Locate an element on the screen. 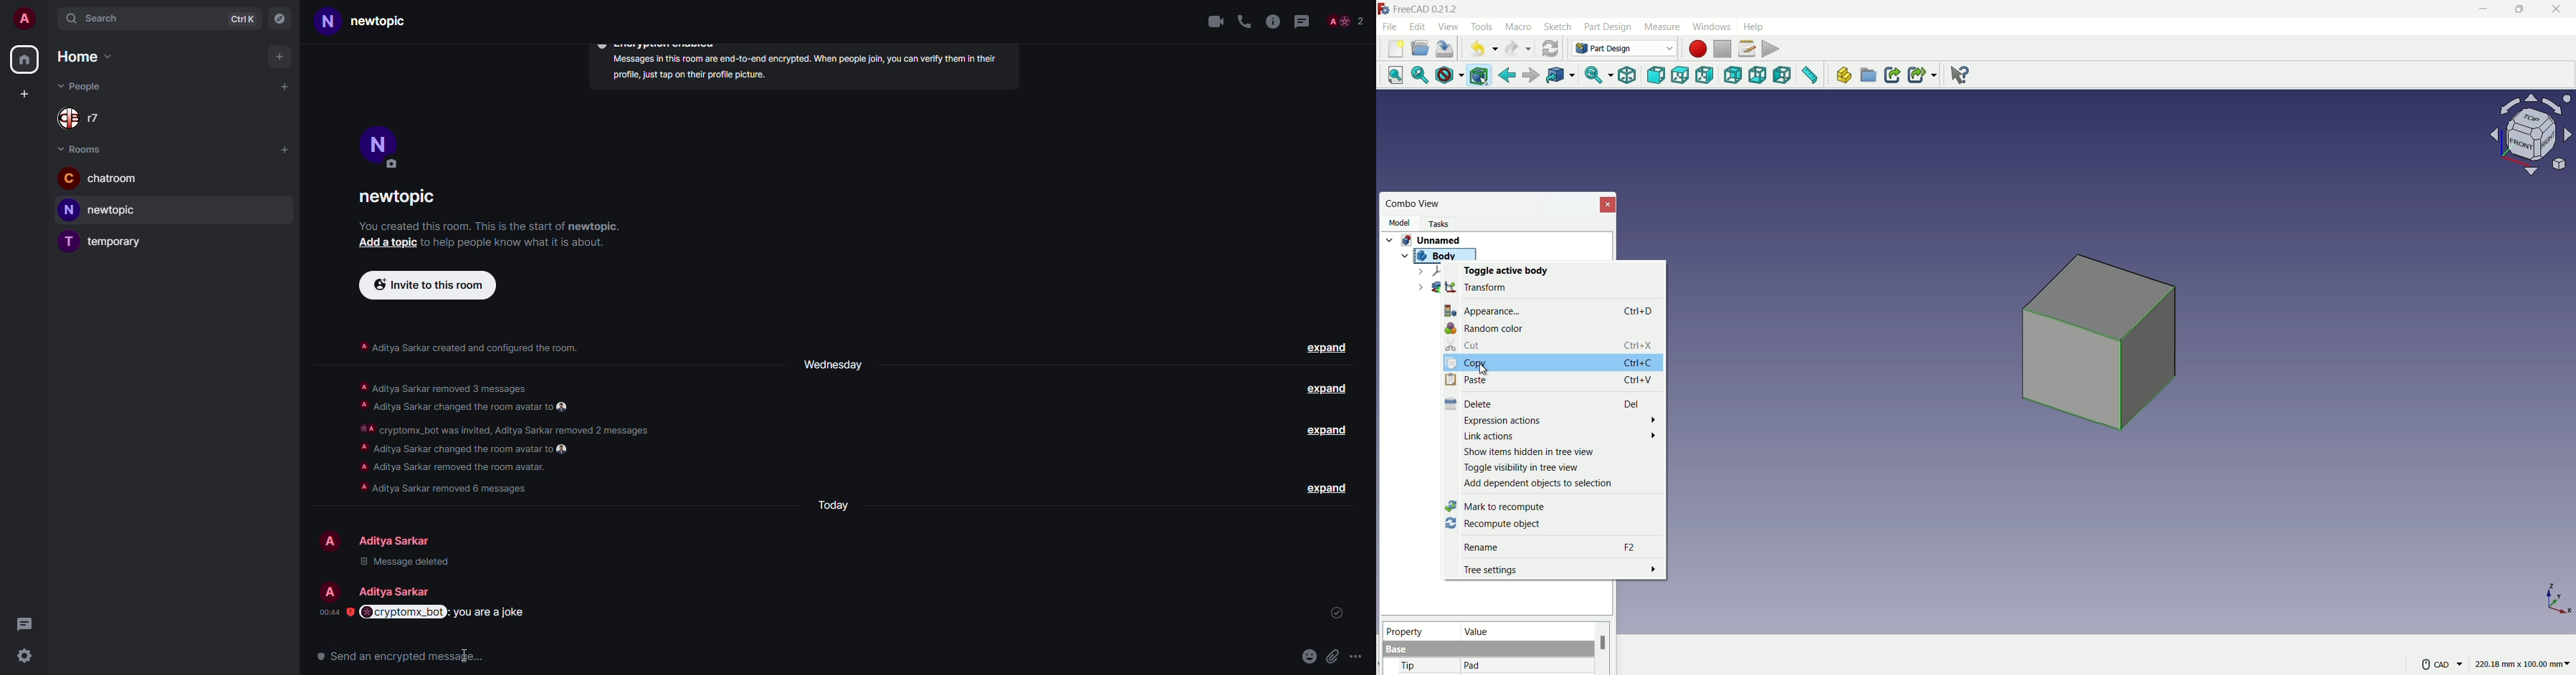  threads is located at coordinates (1306, 21).